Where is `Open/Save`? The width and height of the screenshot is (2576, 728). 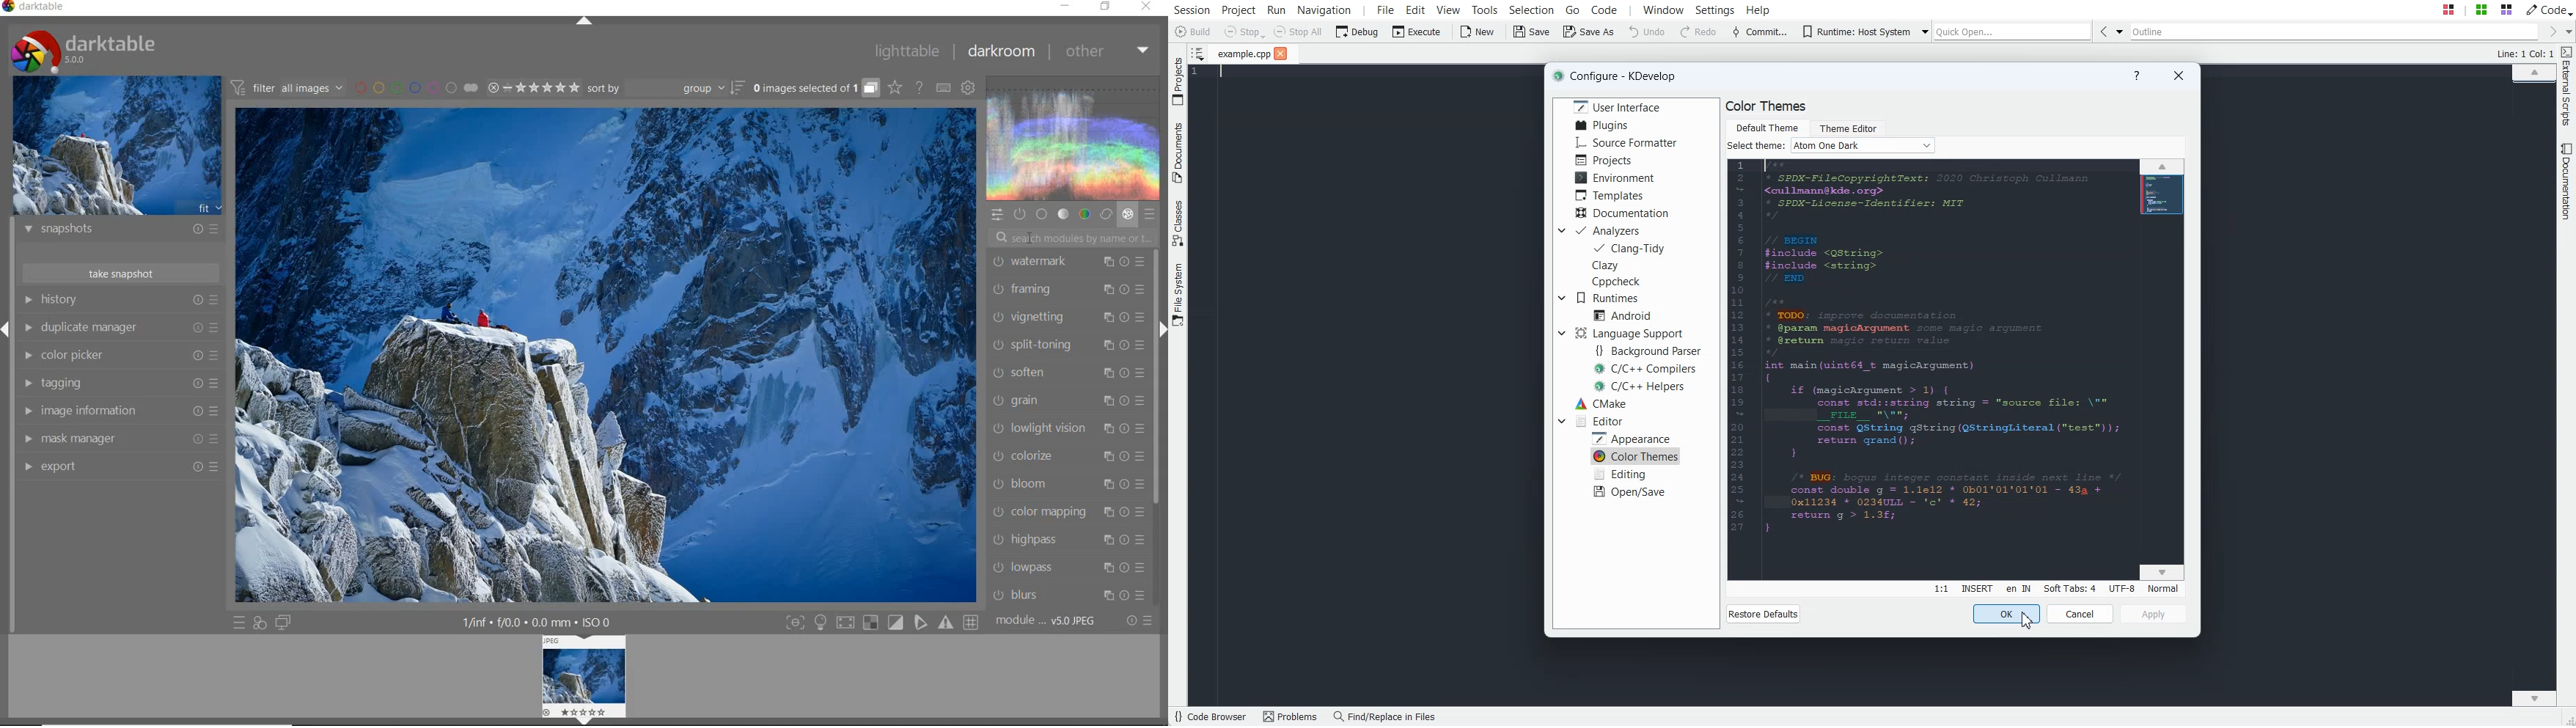
Open/Save is located at coordinates (1630, 491).